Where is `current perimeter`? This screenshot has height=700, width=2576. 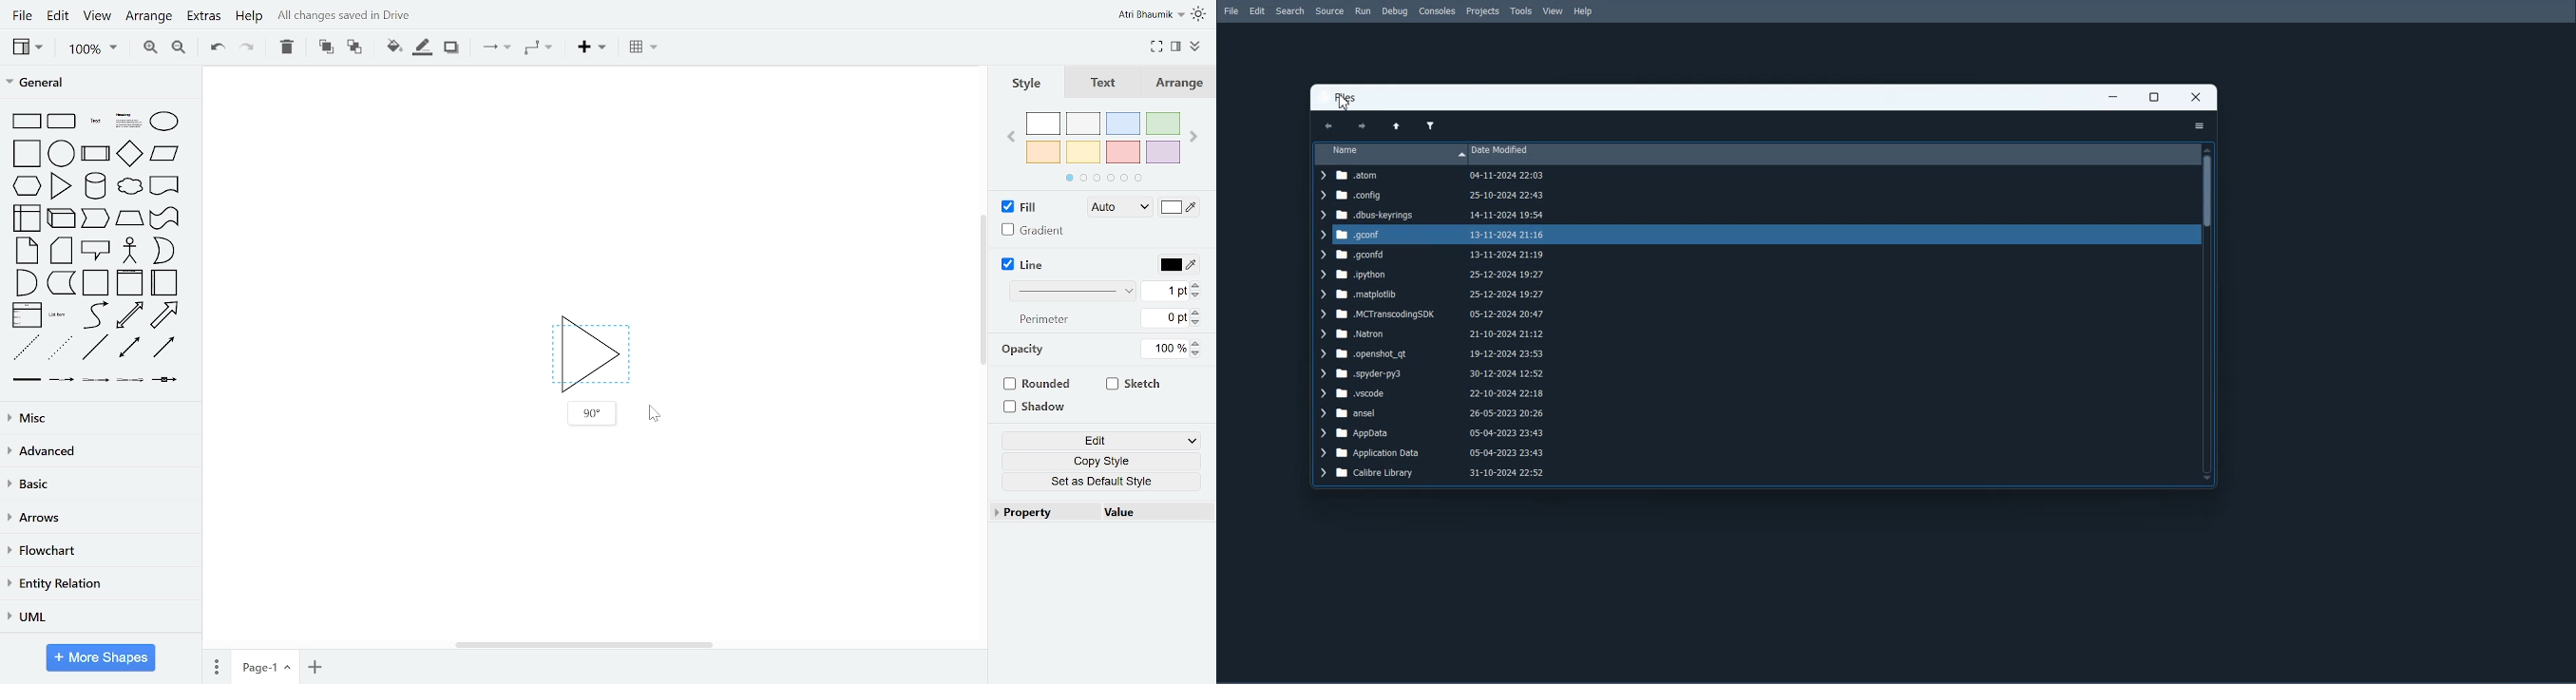
current perimeter is located at coordinates (1165, 318).